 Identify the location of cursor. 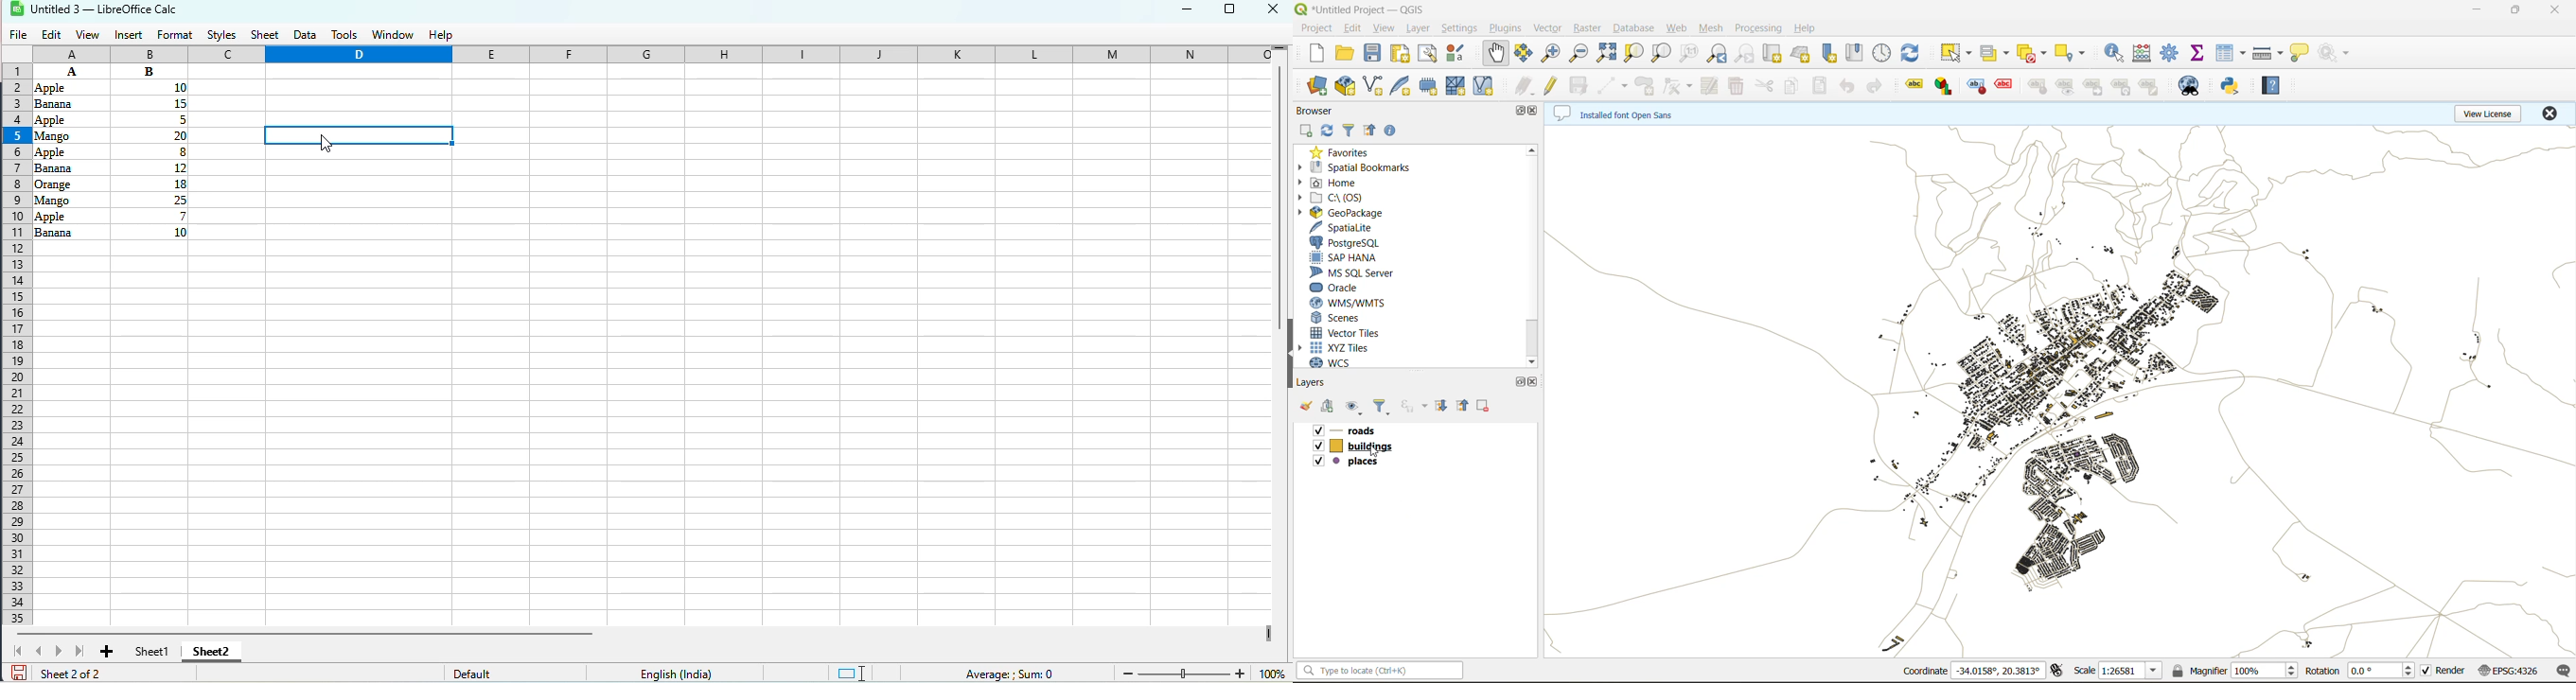
(326, 143).